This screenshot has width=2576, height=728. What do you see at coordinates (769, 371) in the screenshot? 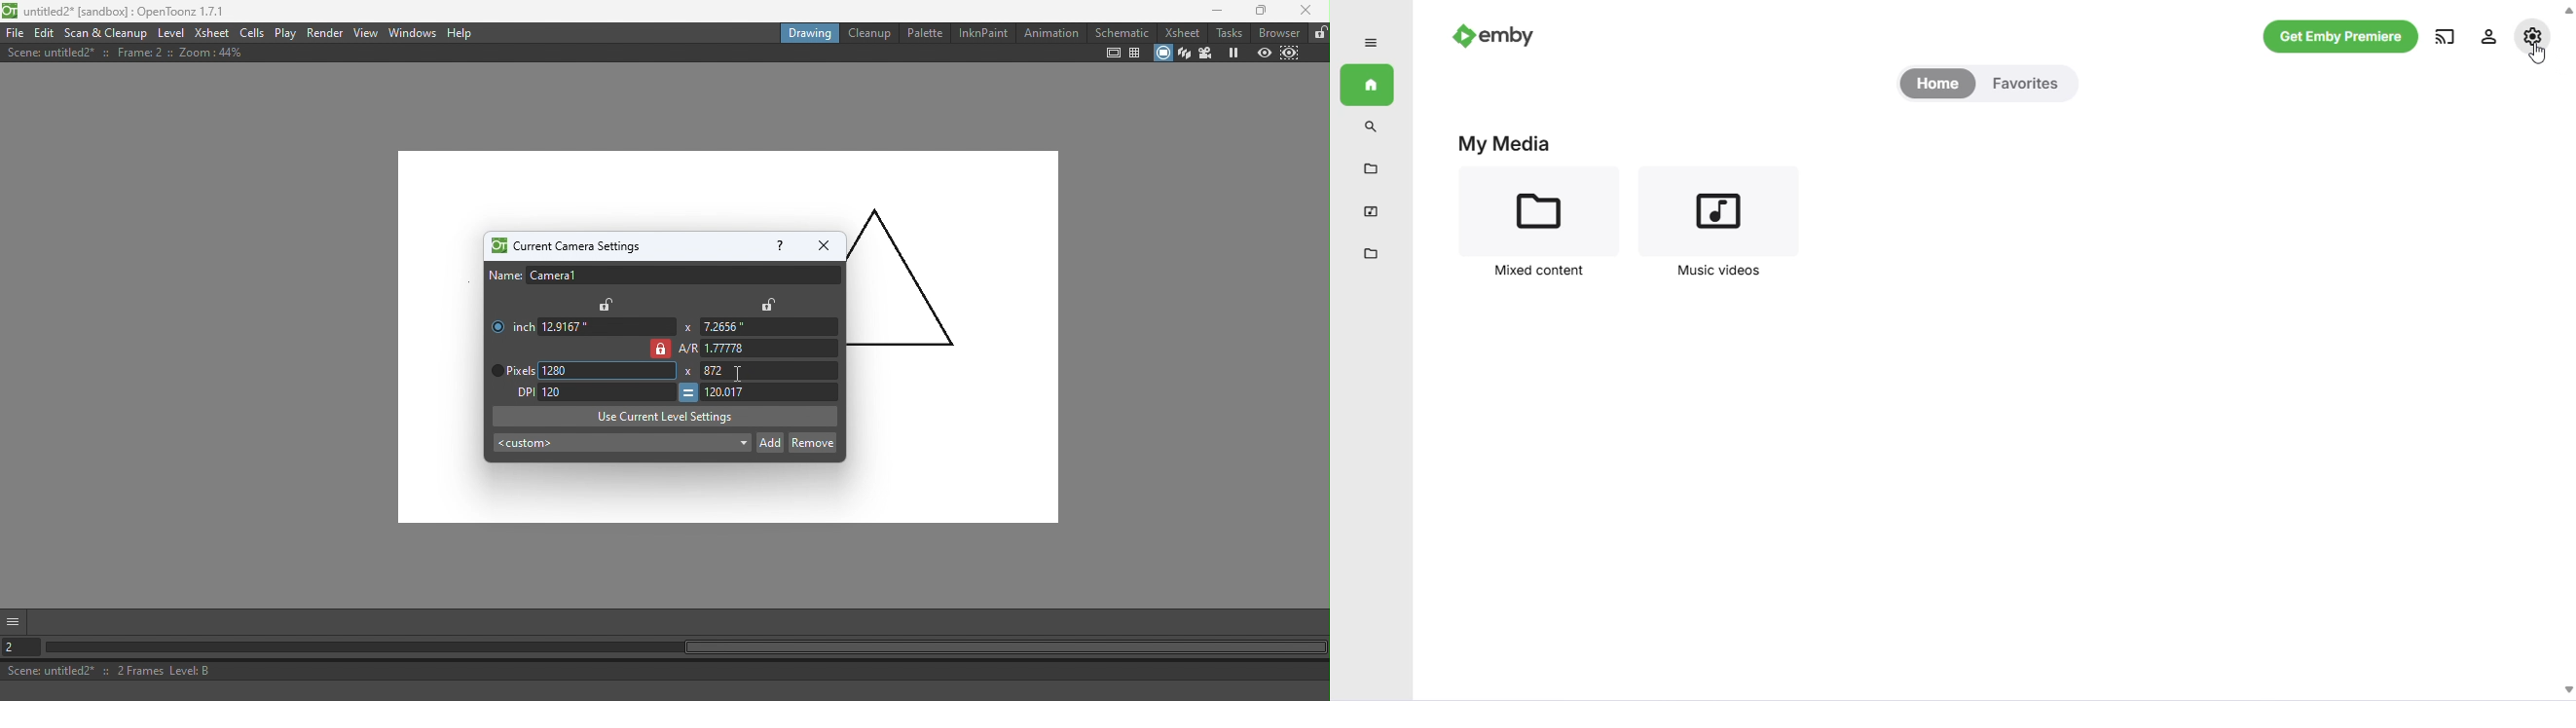
I see `Enter pixels` at bounding box center [769, 371].